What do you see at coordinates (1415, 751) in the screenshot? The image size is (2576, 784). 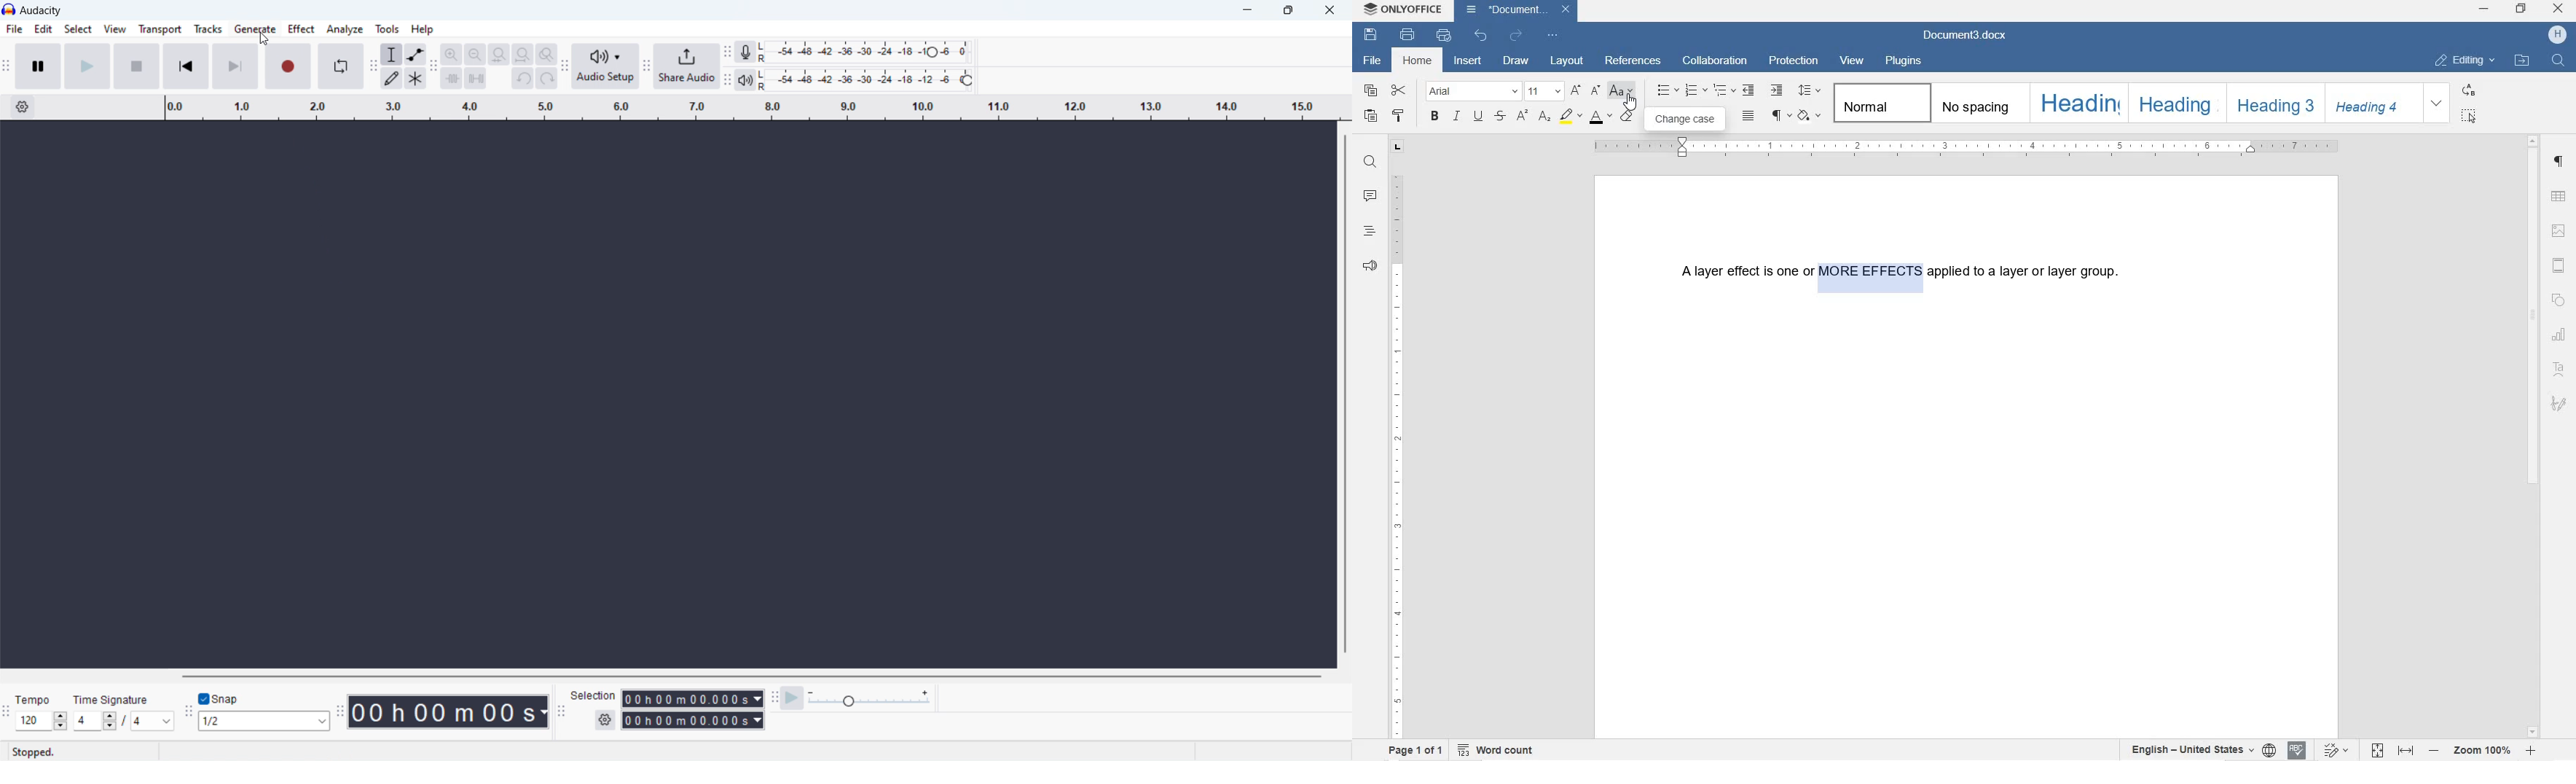 I see `PAGE 1 OF 1` at bounding box center [1415, 751].